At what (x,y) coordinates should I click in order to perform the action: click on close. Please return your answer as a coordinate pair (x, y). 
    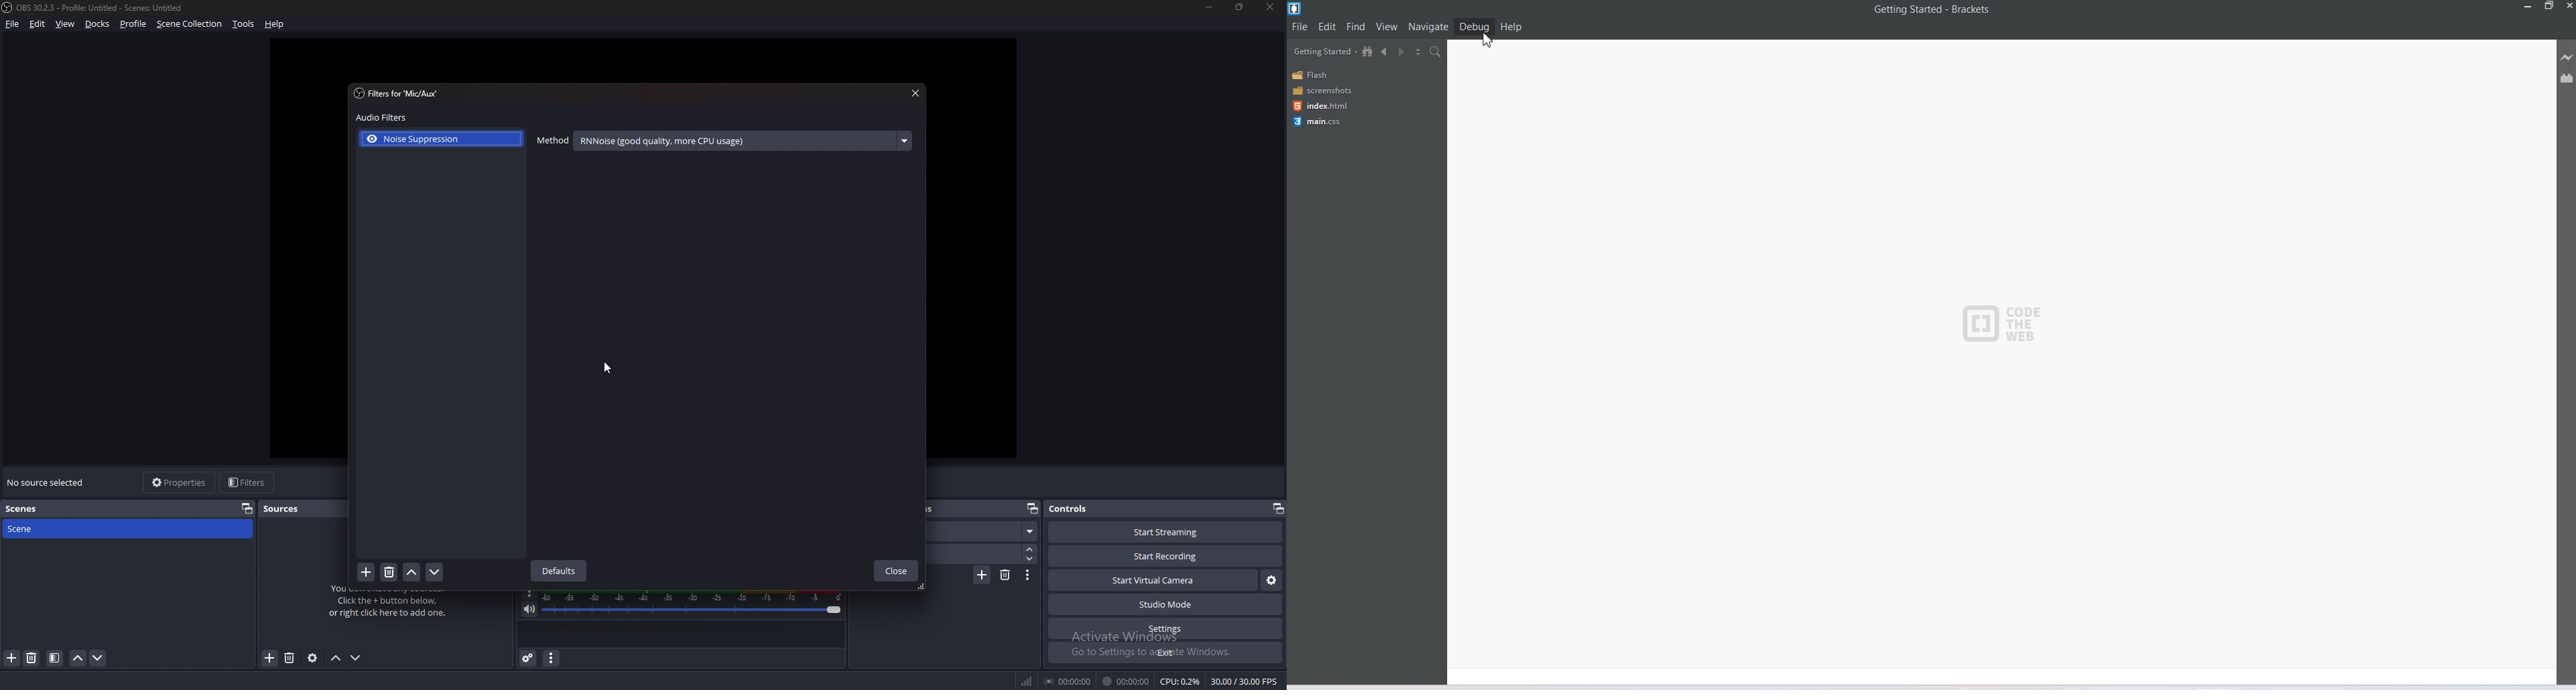
    Looking at the image, I should click on (914, 94).